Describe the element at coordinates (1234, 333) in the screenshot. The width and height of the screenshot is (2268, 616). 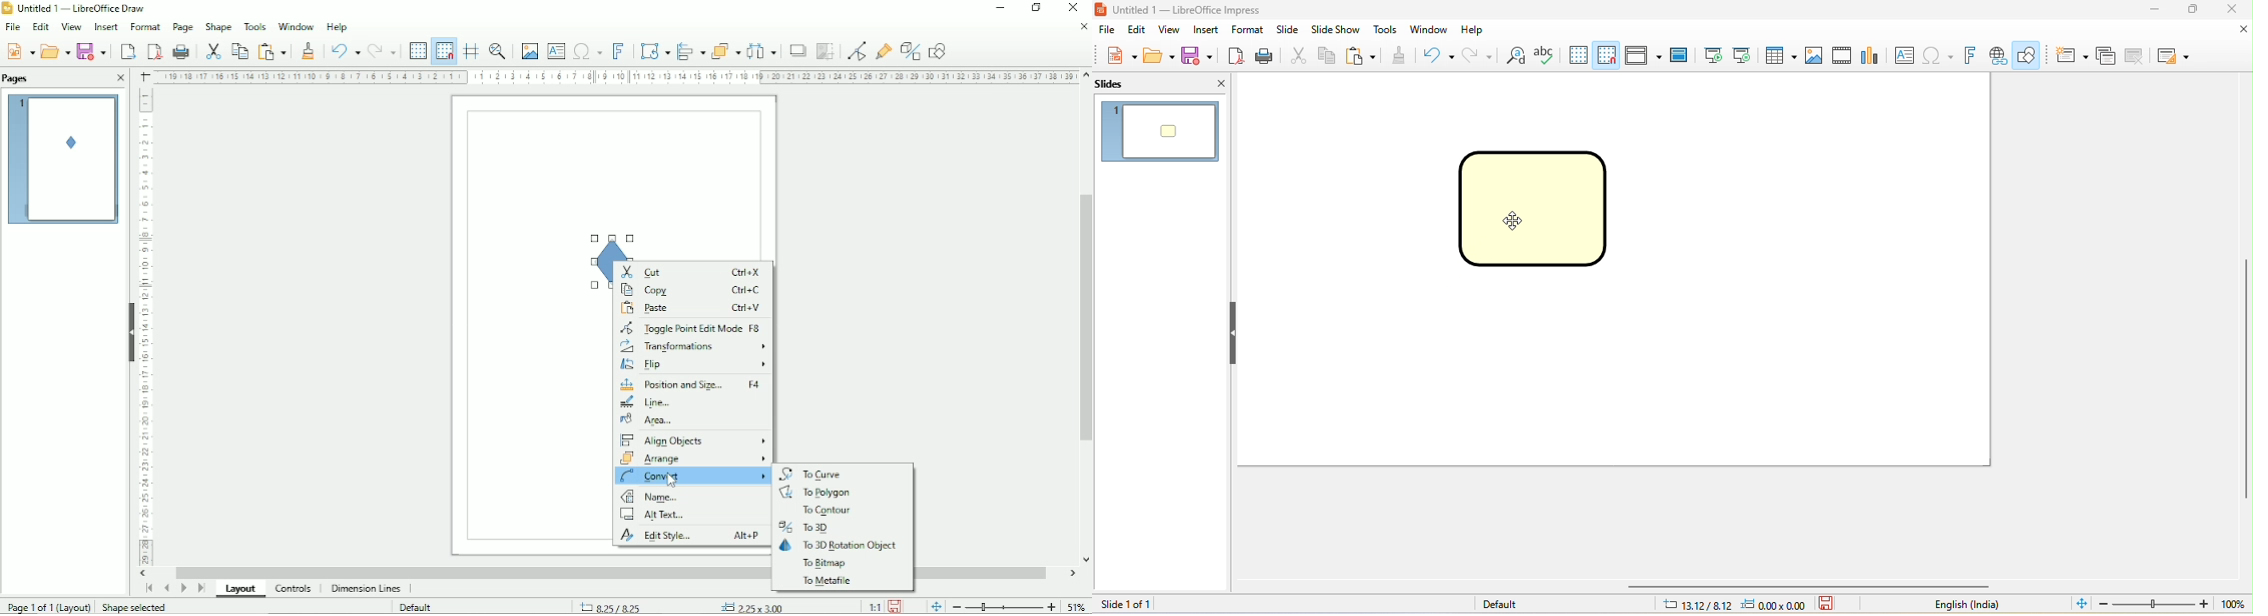
I see `hide` at that location.